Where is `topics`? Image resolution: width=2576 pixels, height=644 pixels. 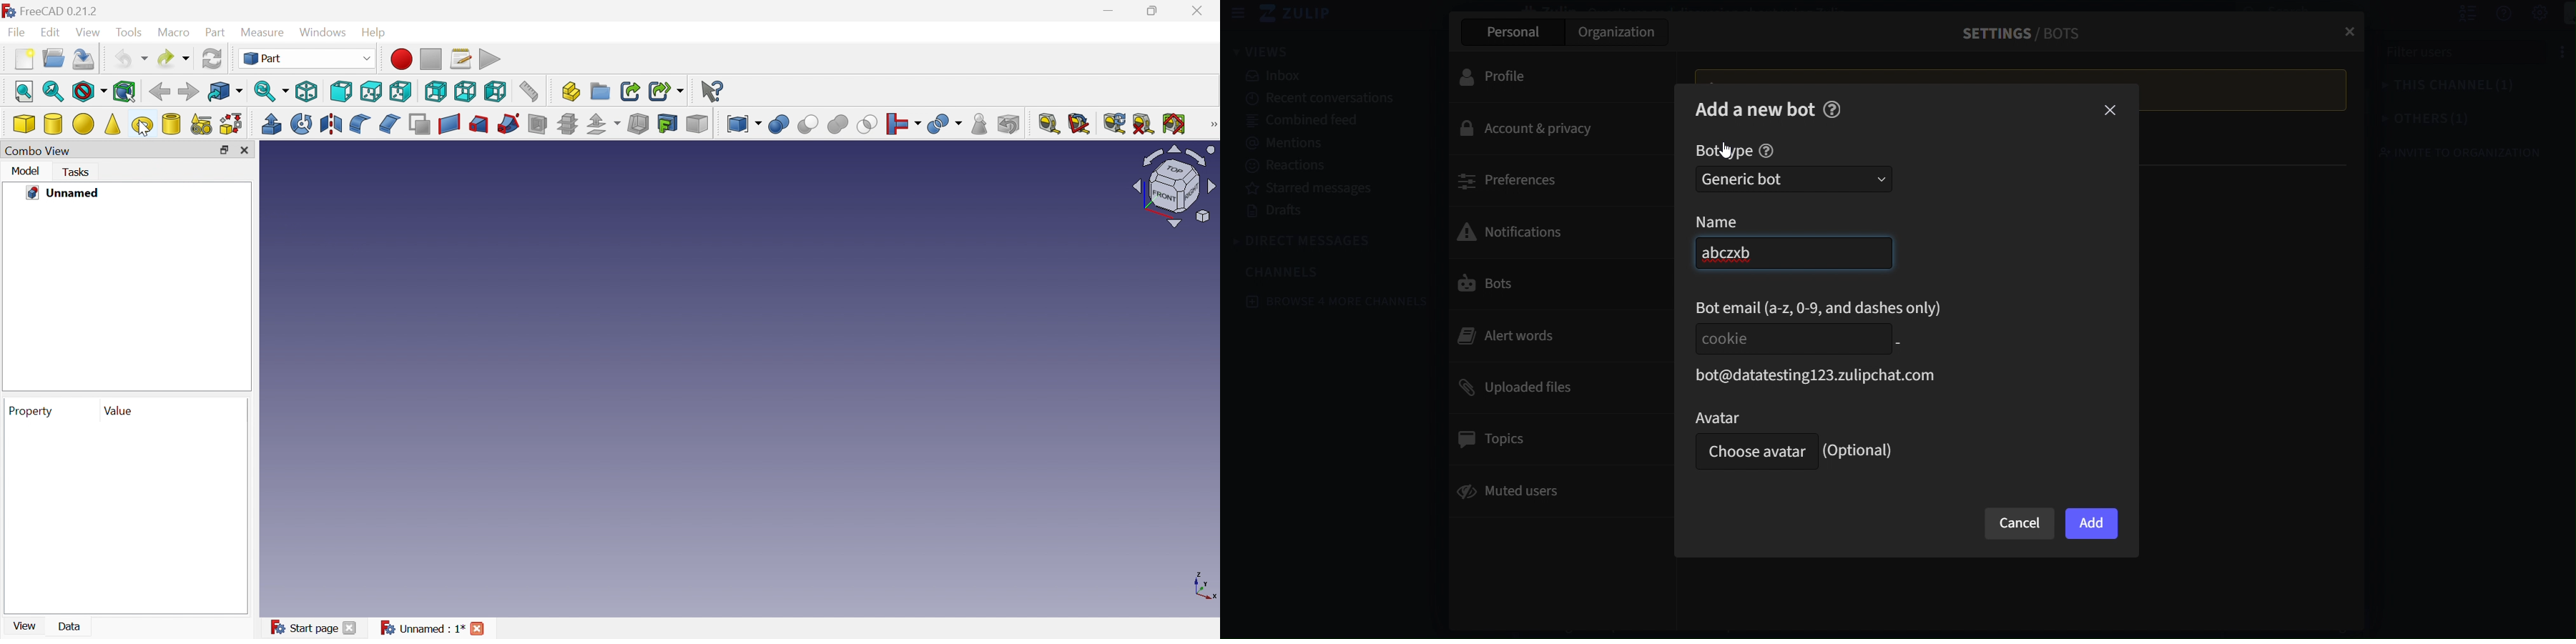 topics is located at coordinates (1553, 440).